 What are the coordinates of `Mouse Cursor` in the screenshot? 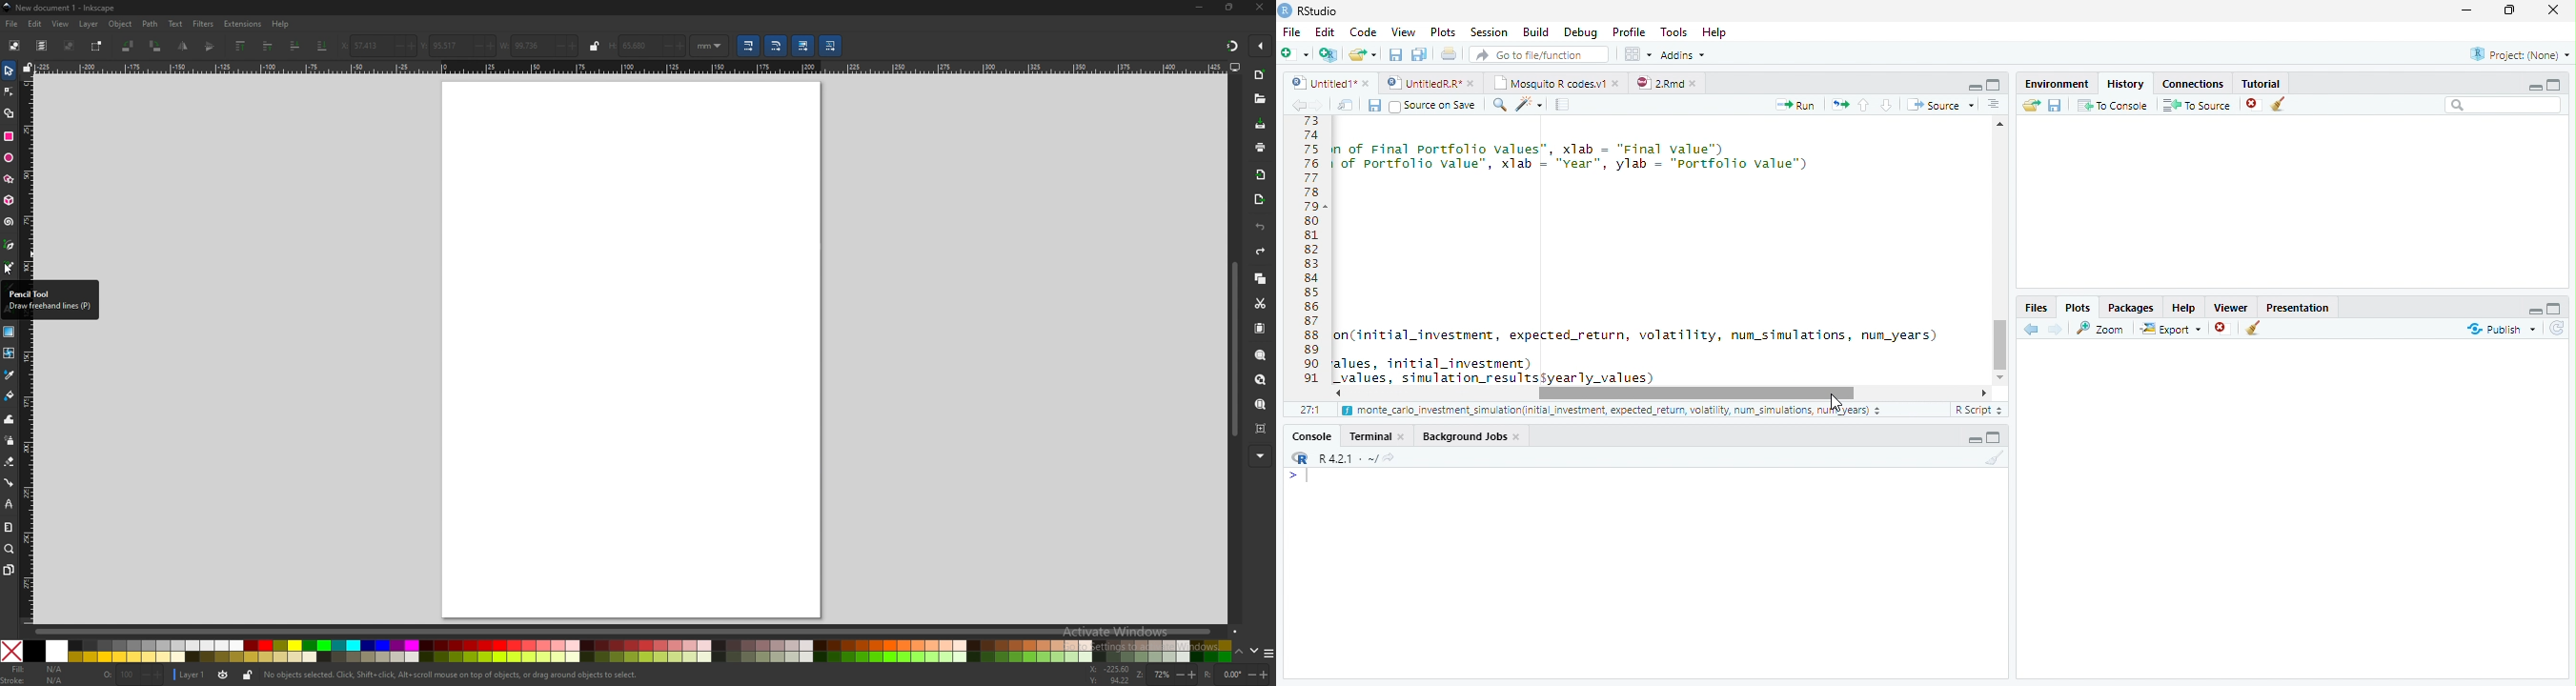 It's located at (1839, 403).